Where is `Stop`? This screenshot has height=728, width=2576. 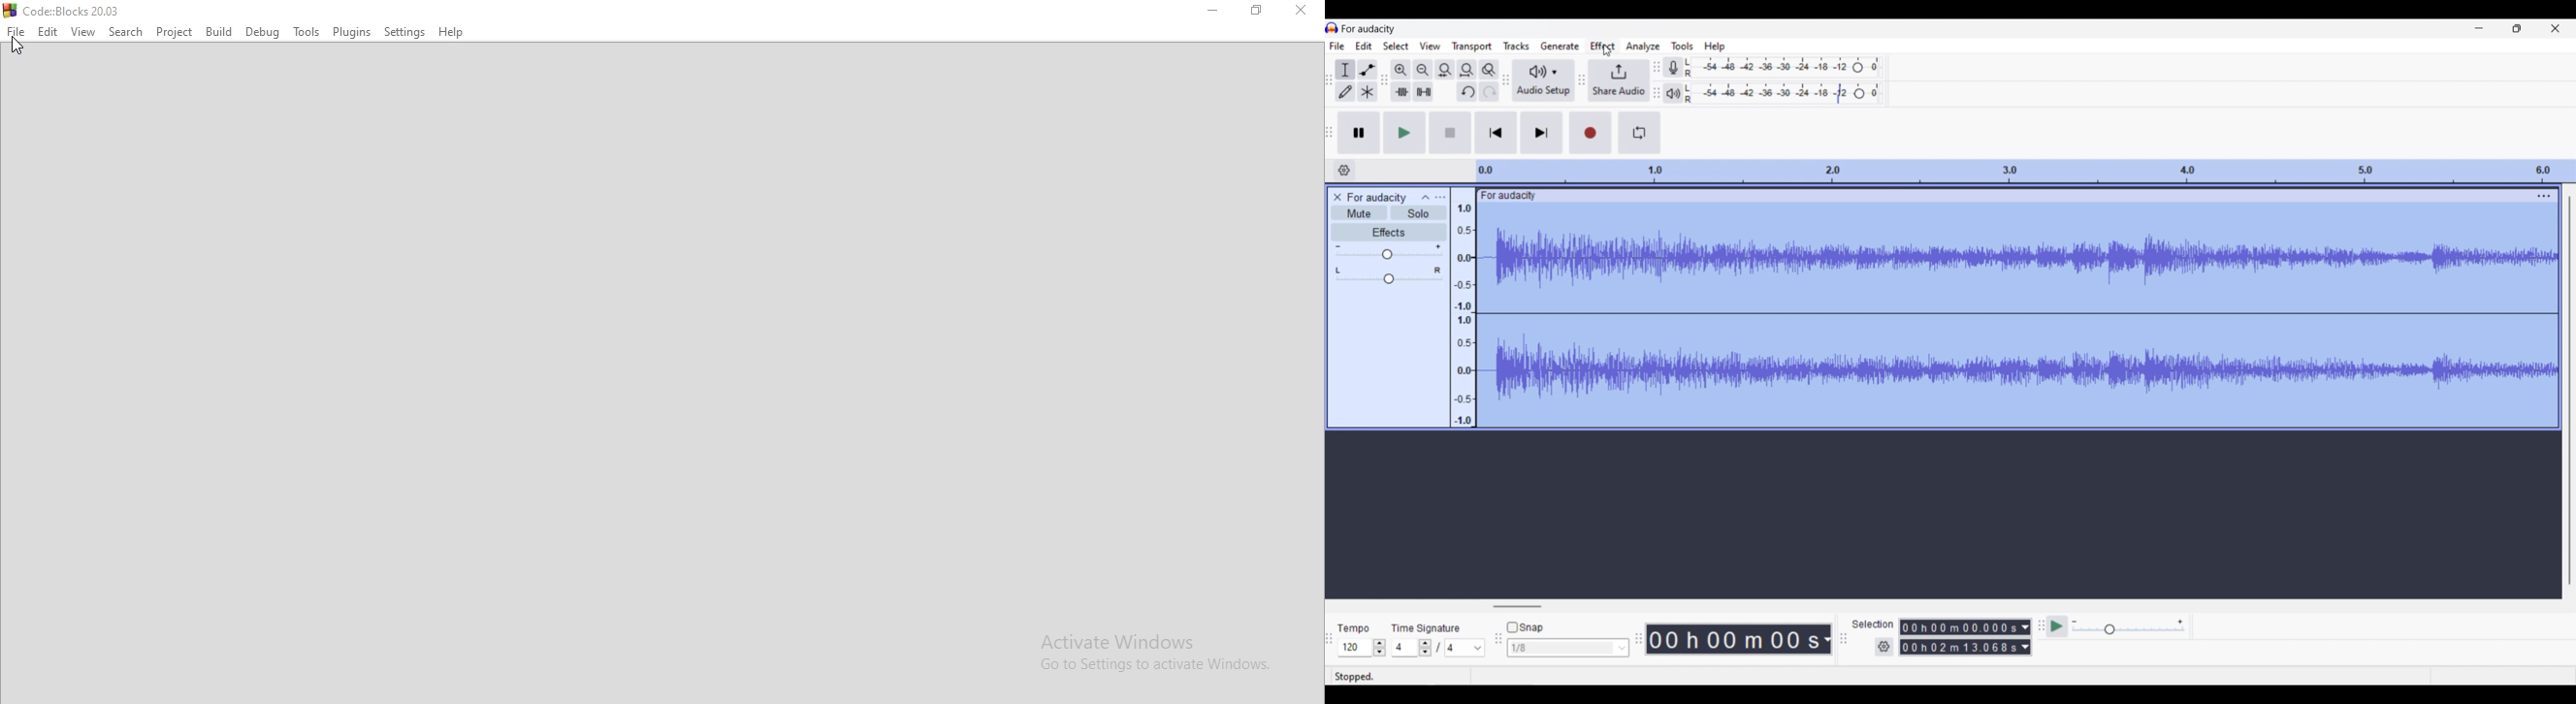 Stop is located at coordinates (1450, 132).